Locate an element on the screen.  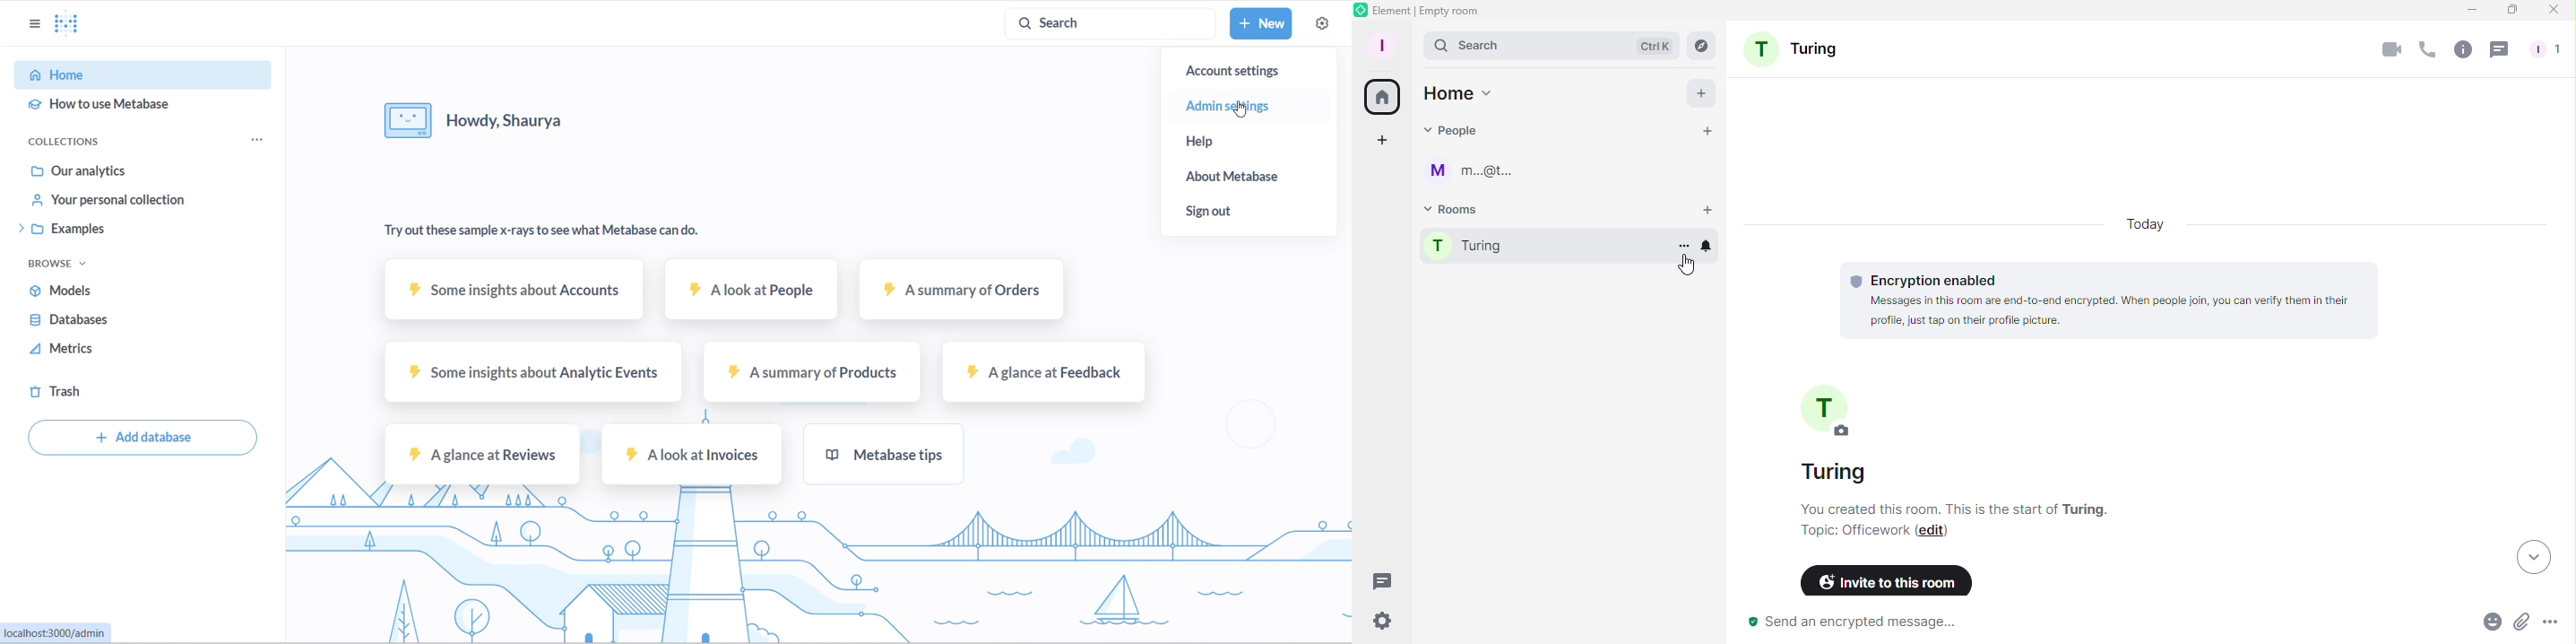
COLLECTIONS is located at coordinates (83, 144).